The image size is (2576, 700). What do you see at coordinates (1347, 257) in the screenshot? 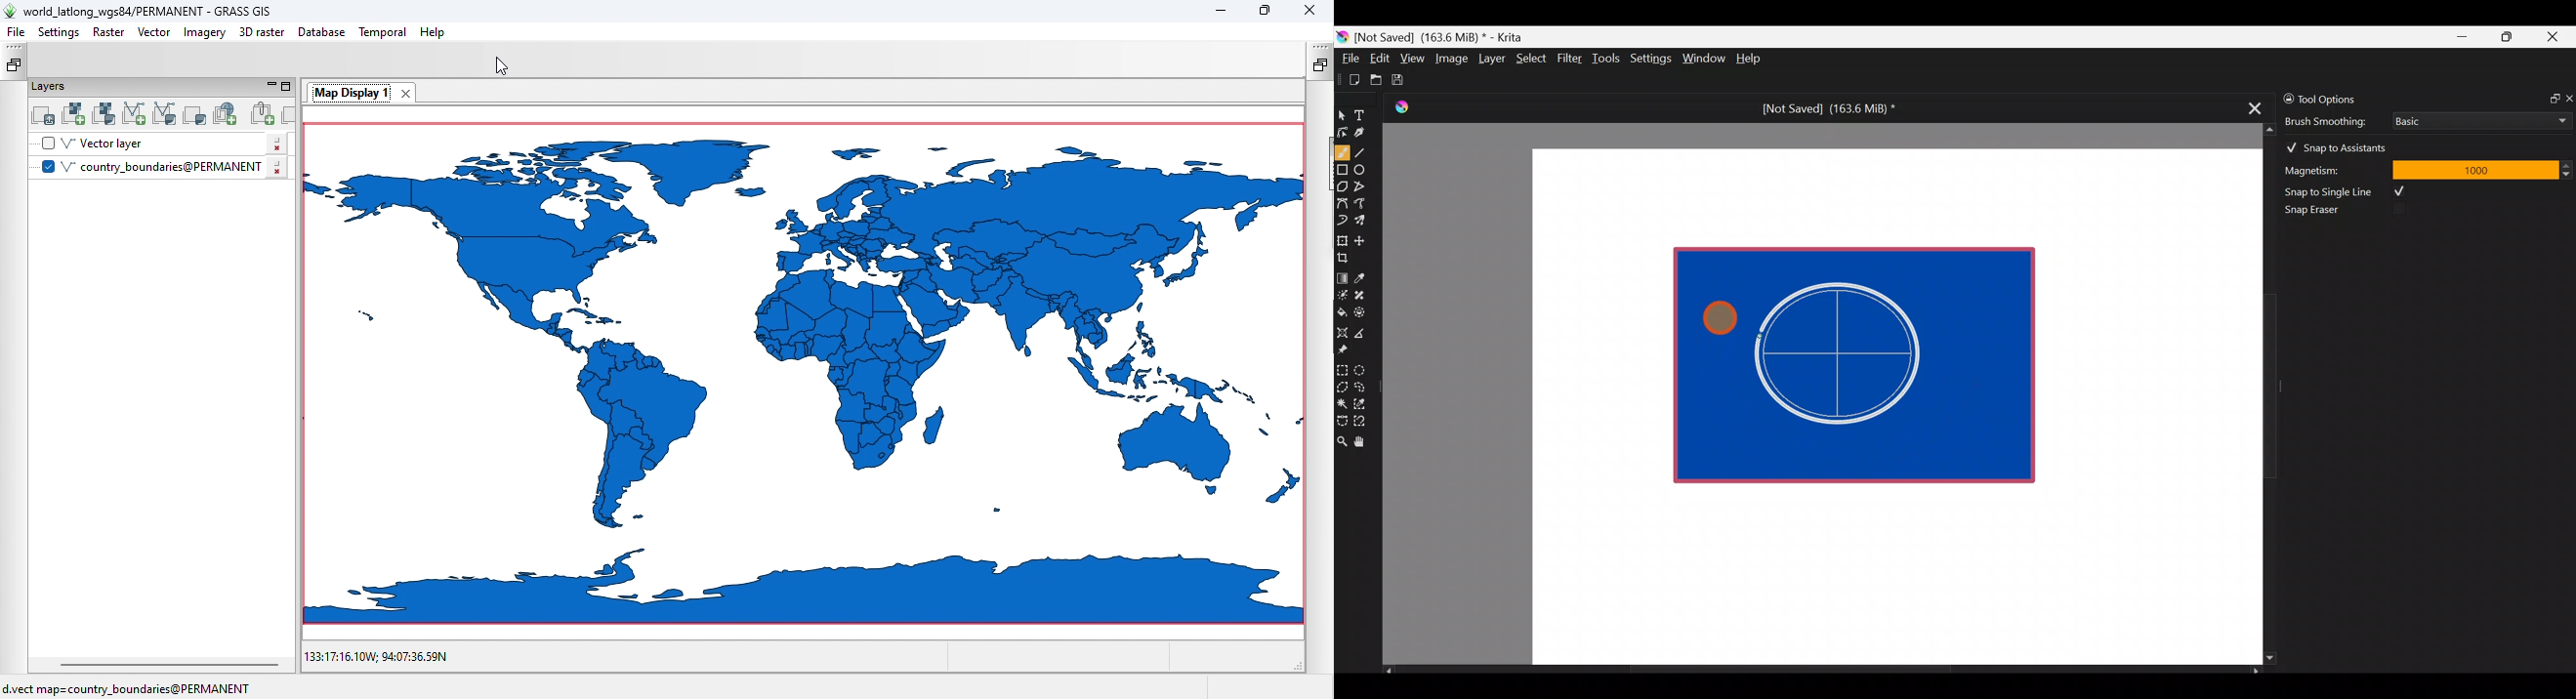
I see `Crop the image to an area` at bounding box center [1347, 257].